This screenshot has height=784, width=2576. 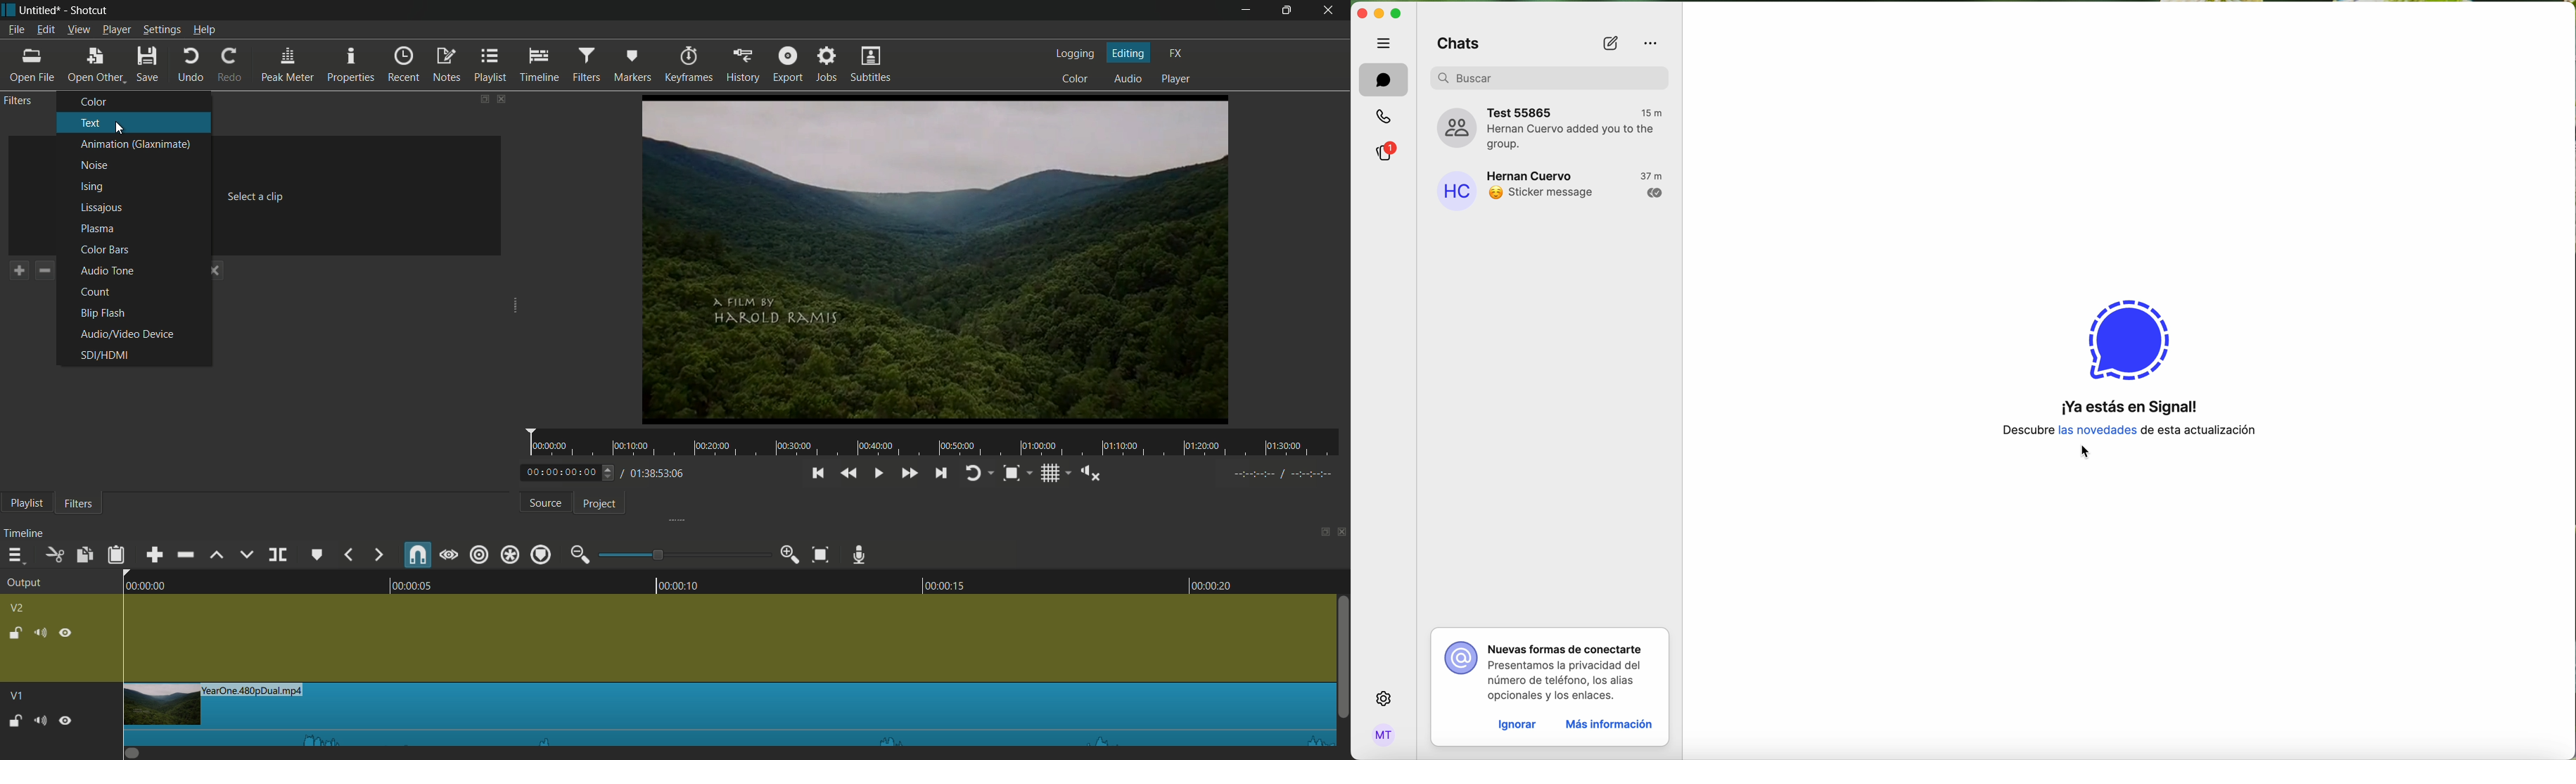 What do you see at coordinates (86, 555) in the screenshot?
I see `copy` at bounding box center [86, 555].